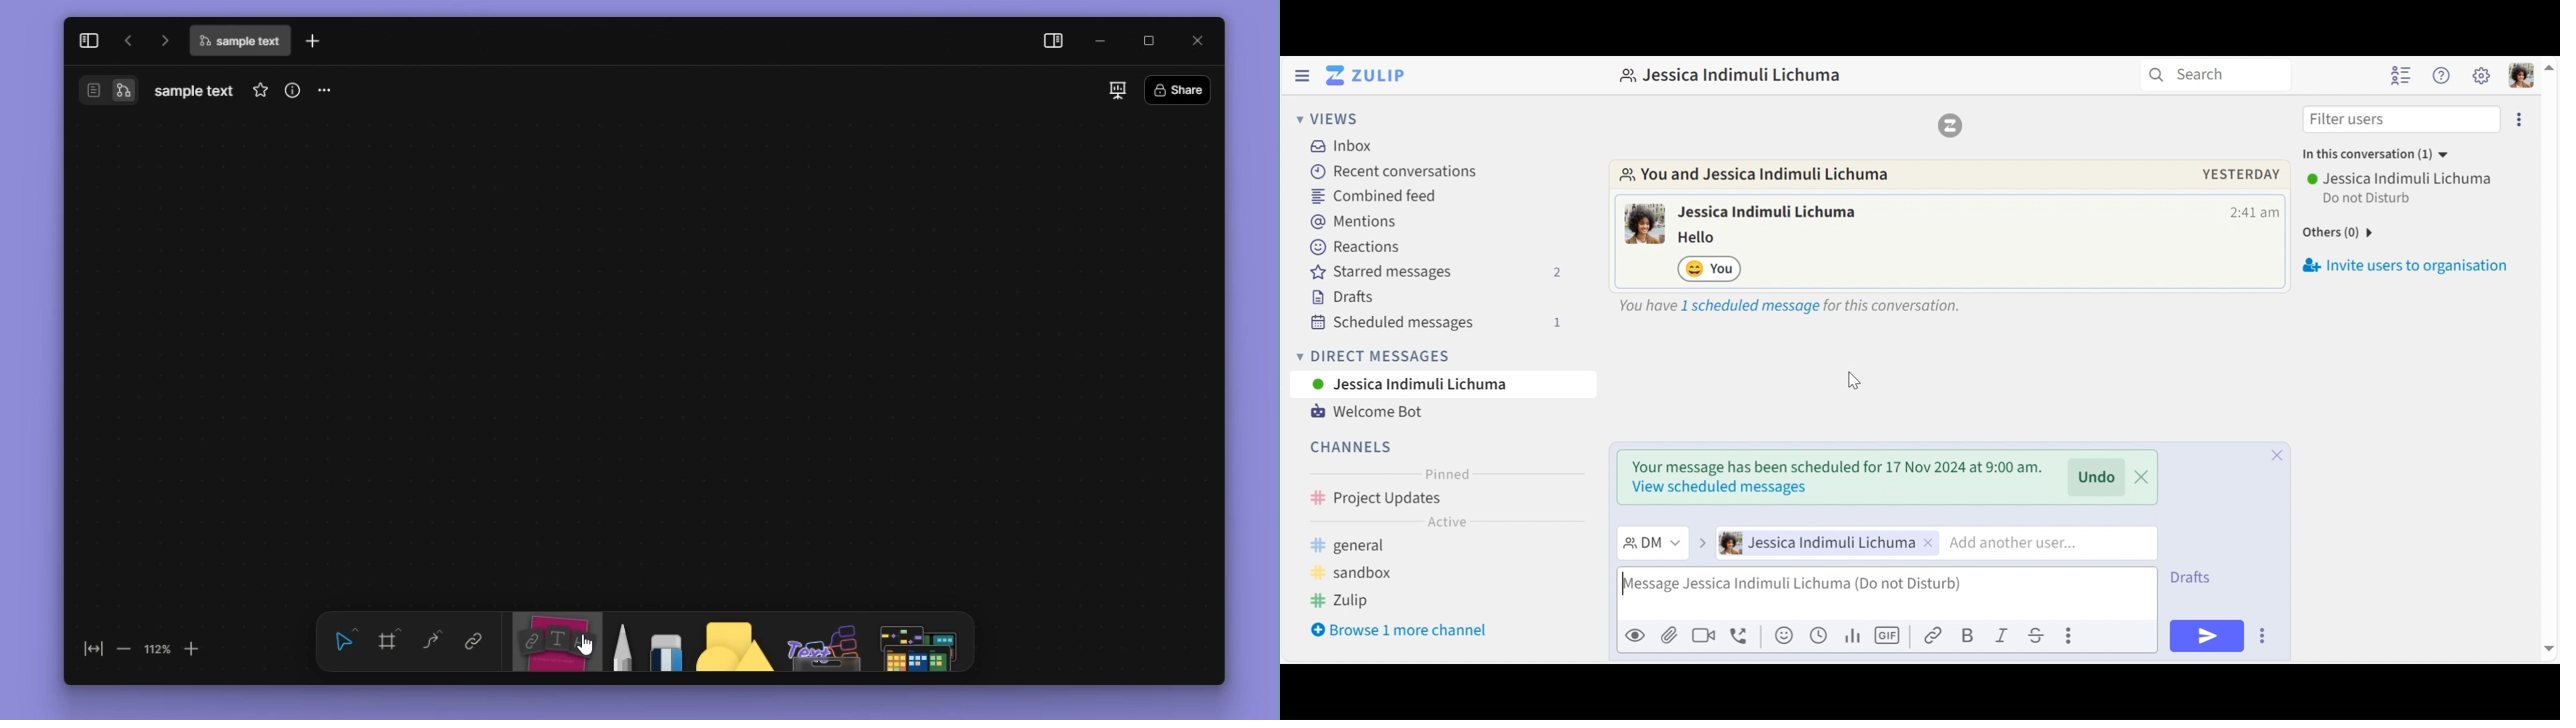 The height and width of the screenshot is (728, 2576). I want to click on close, so click(1197, 41).